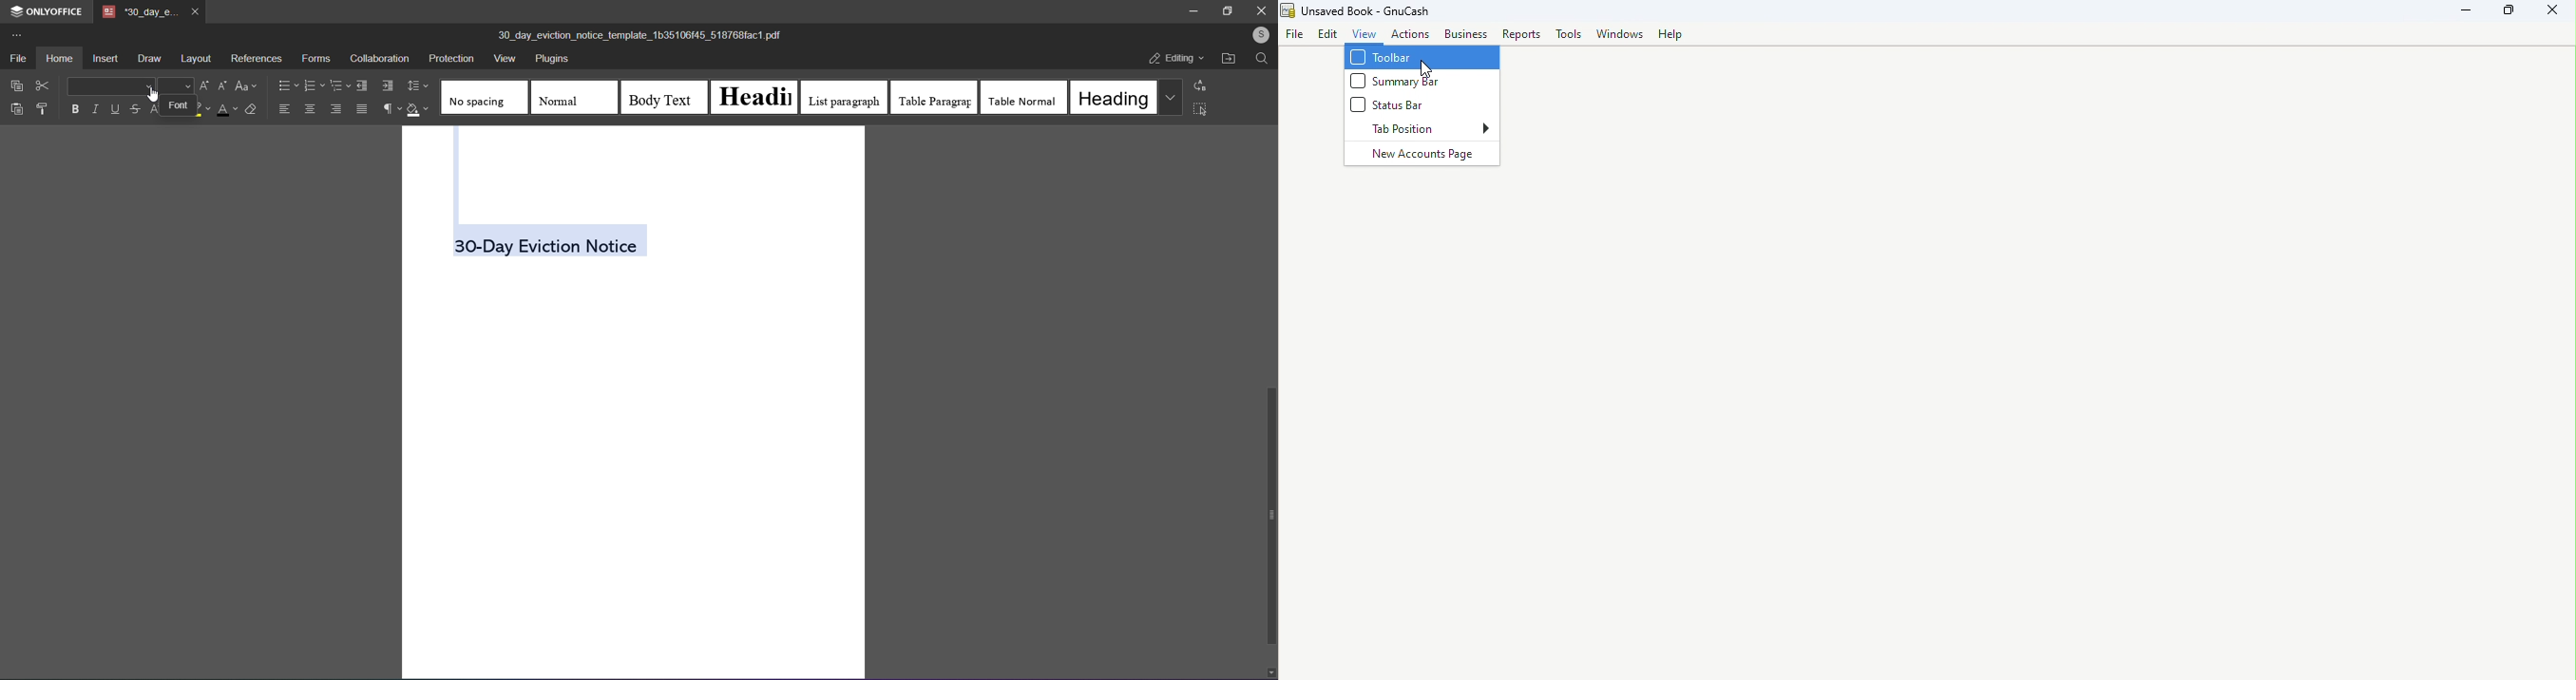 The width and height of the screenshot is (2576, 700). Describe the element at coordinates (1671, 34) in the screenshot. I see `Help` at that location.